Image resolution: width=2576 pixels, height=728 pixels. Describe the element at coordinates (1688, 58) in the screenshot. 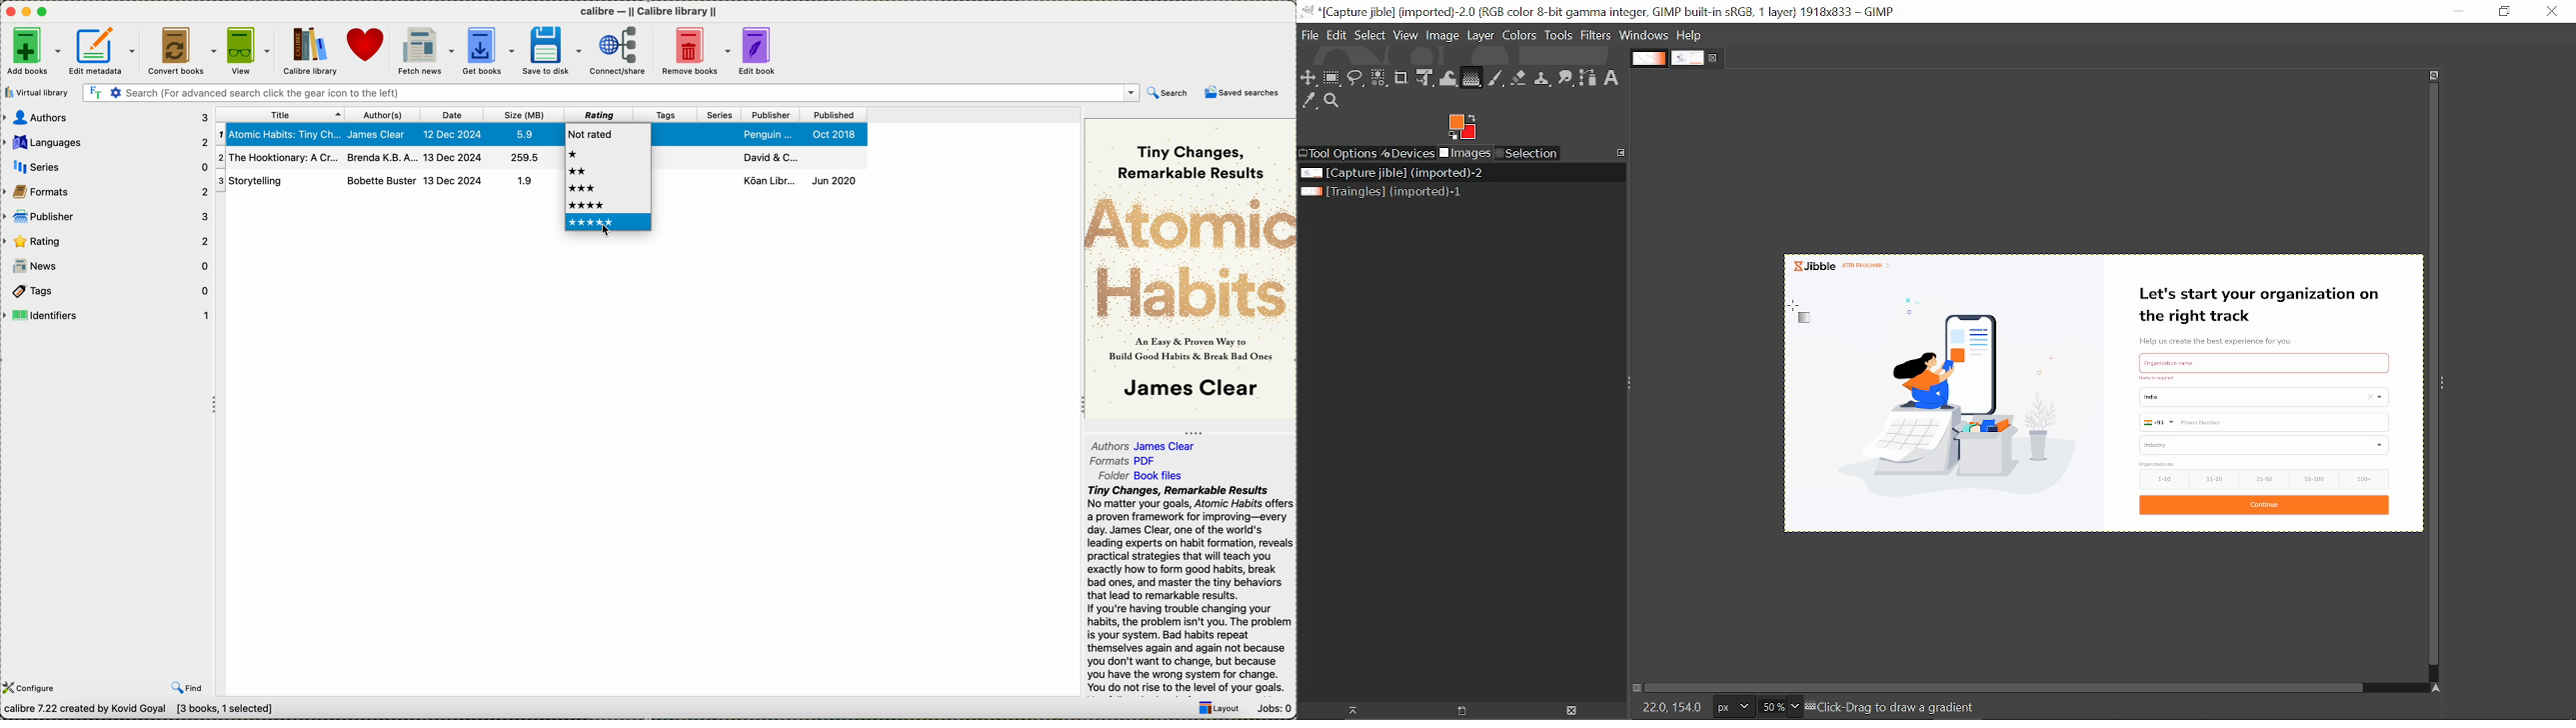

I see `Current tab` at that location.